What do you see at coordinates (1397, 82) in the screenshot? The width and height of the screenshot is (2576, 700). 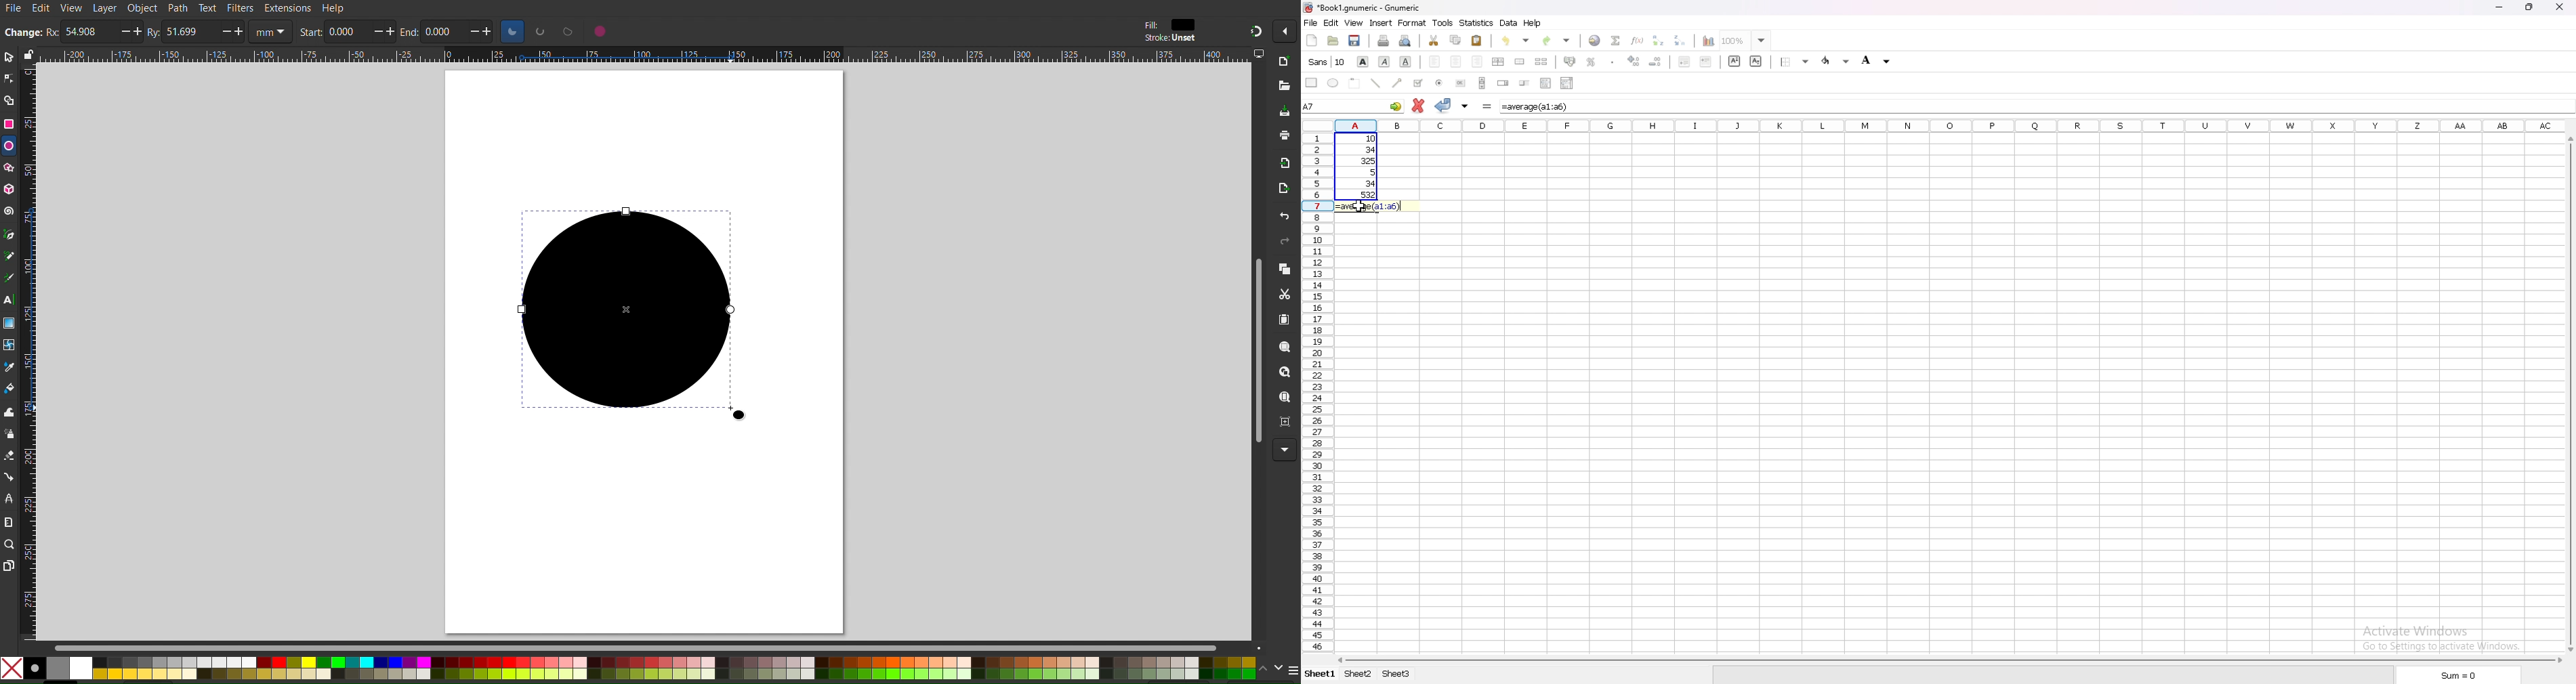 I see `arrowed line` at bounding box center [1397, 82].